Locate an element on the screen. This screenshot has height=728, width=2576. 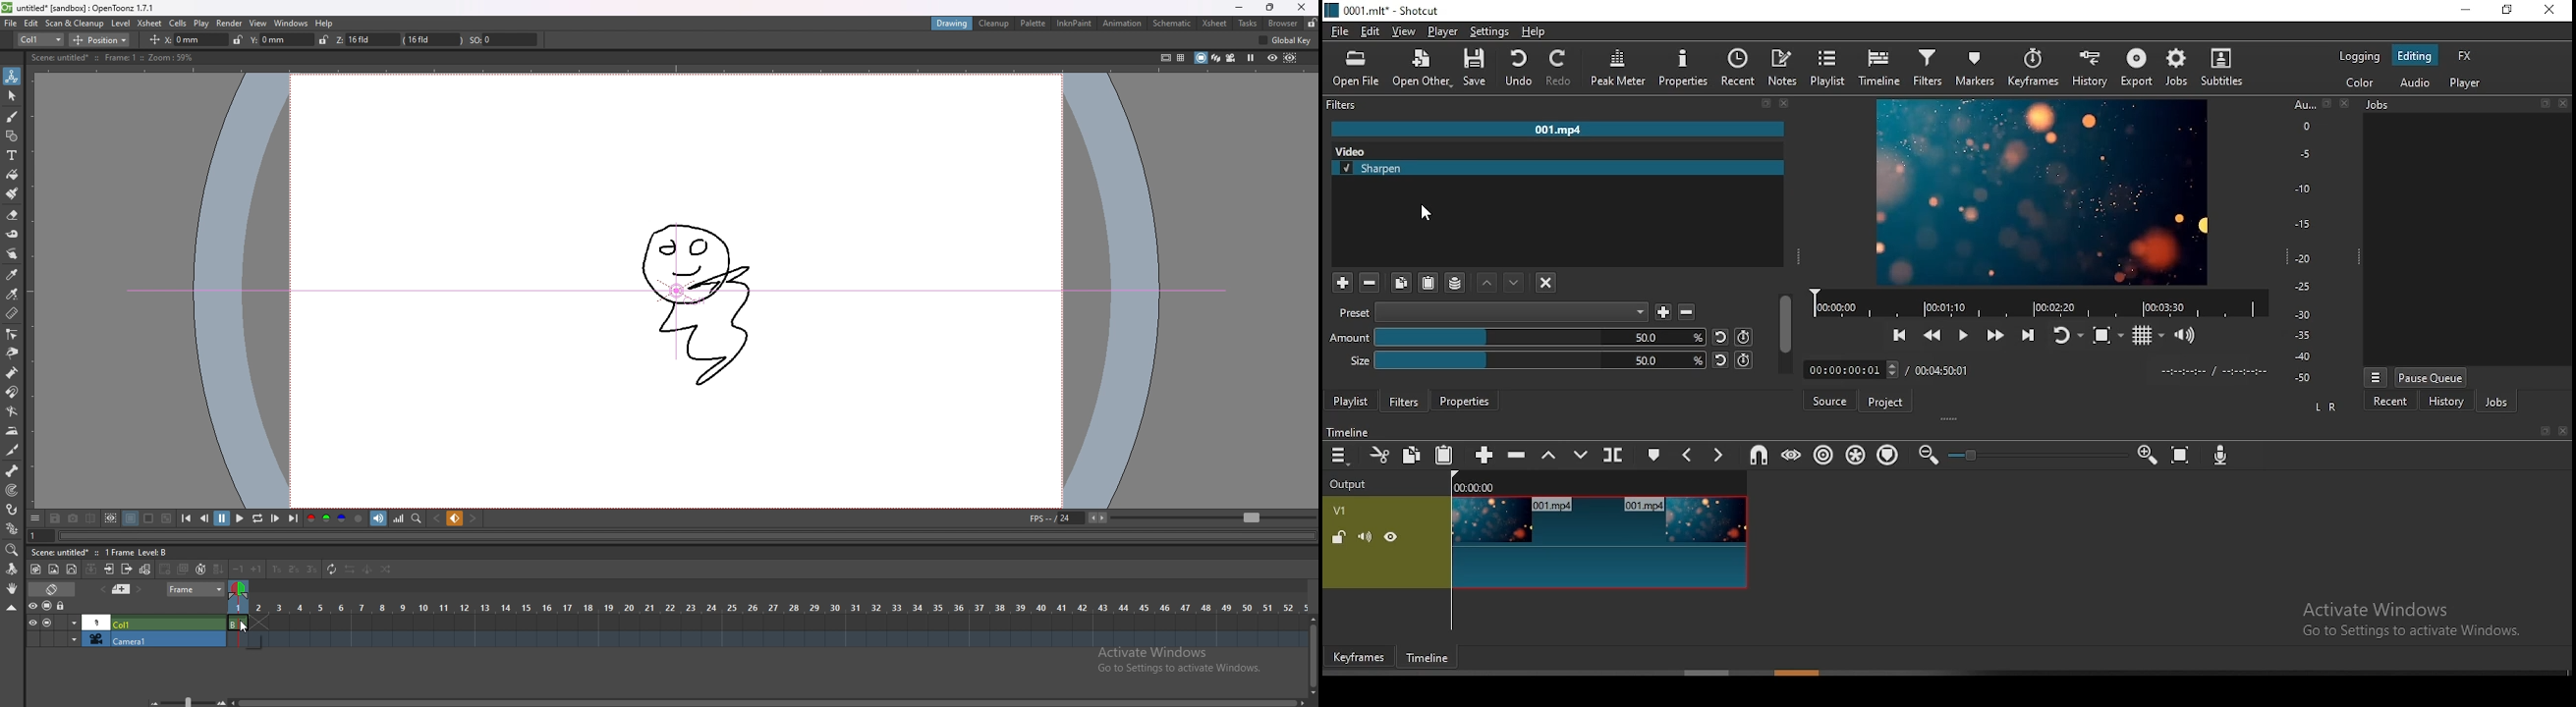
previous marker is located at coordinates (1687, 453).